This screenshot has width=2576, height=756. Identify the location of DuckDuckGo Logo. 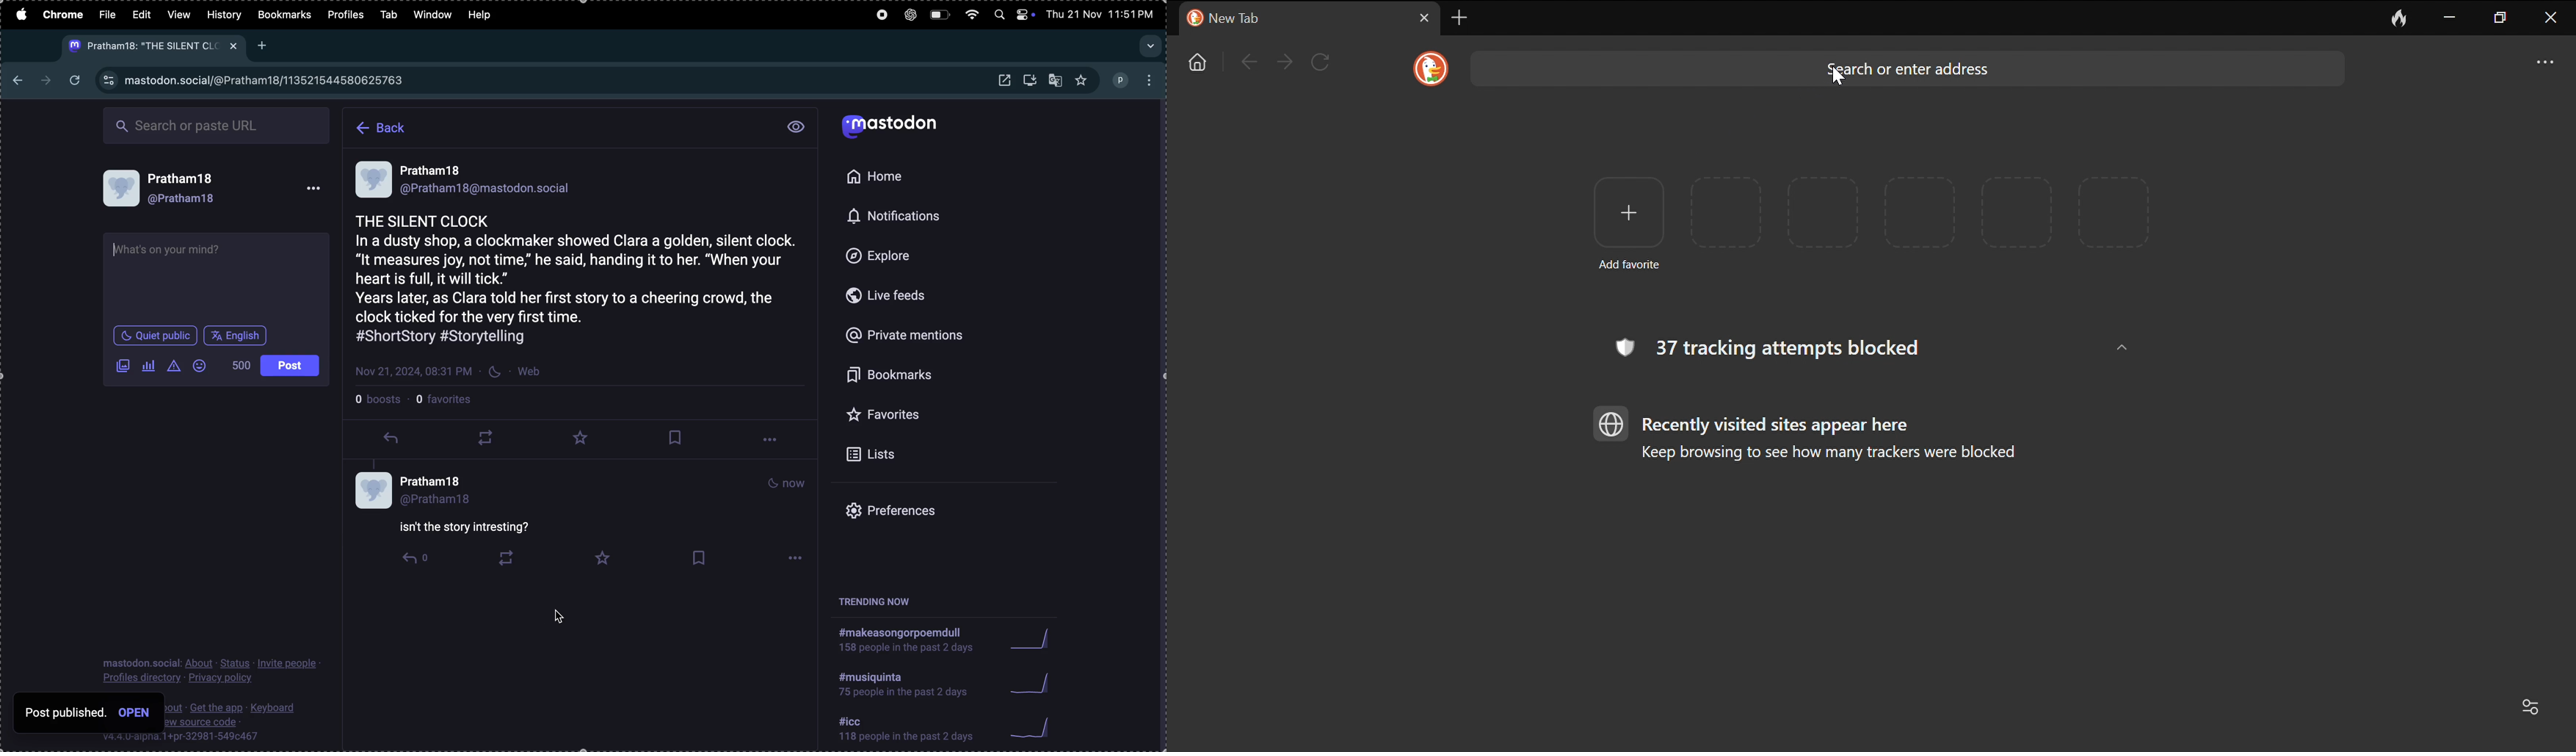
(1432, 68).